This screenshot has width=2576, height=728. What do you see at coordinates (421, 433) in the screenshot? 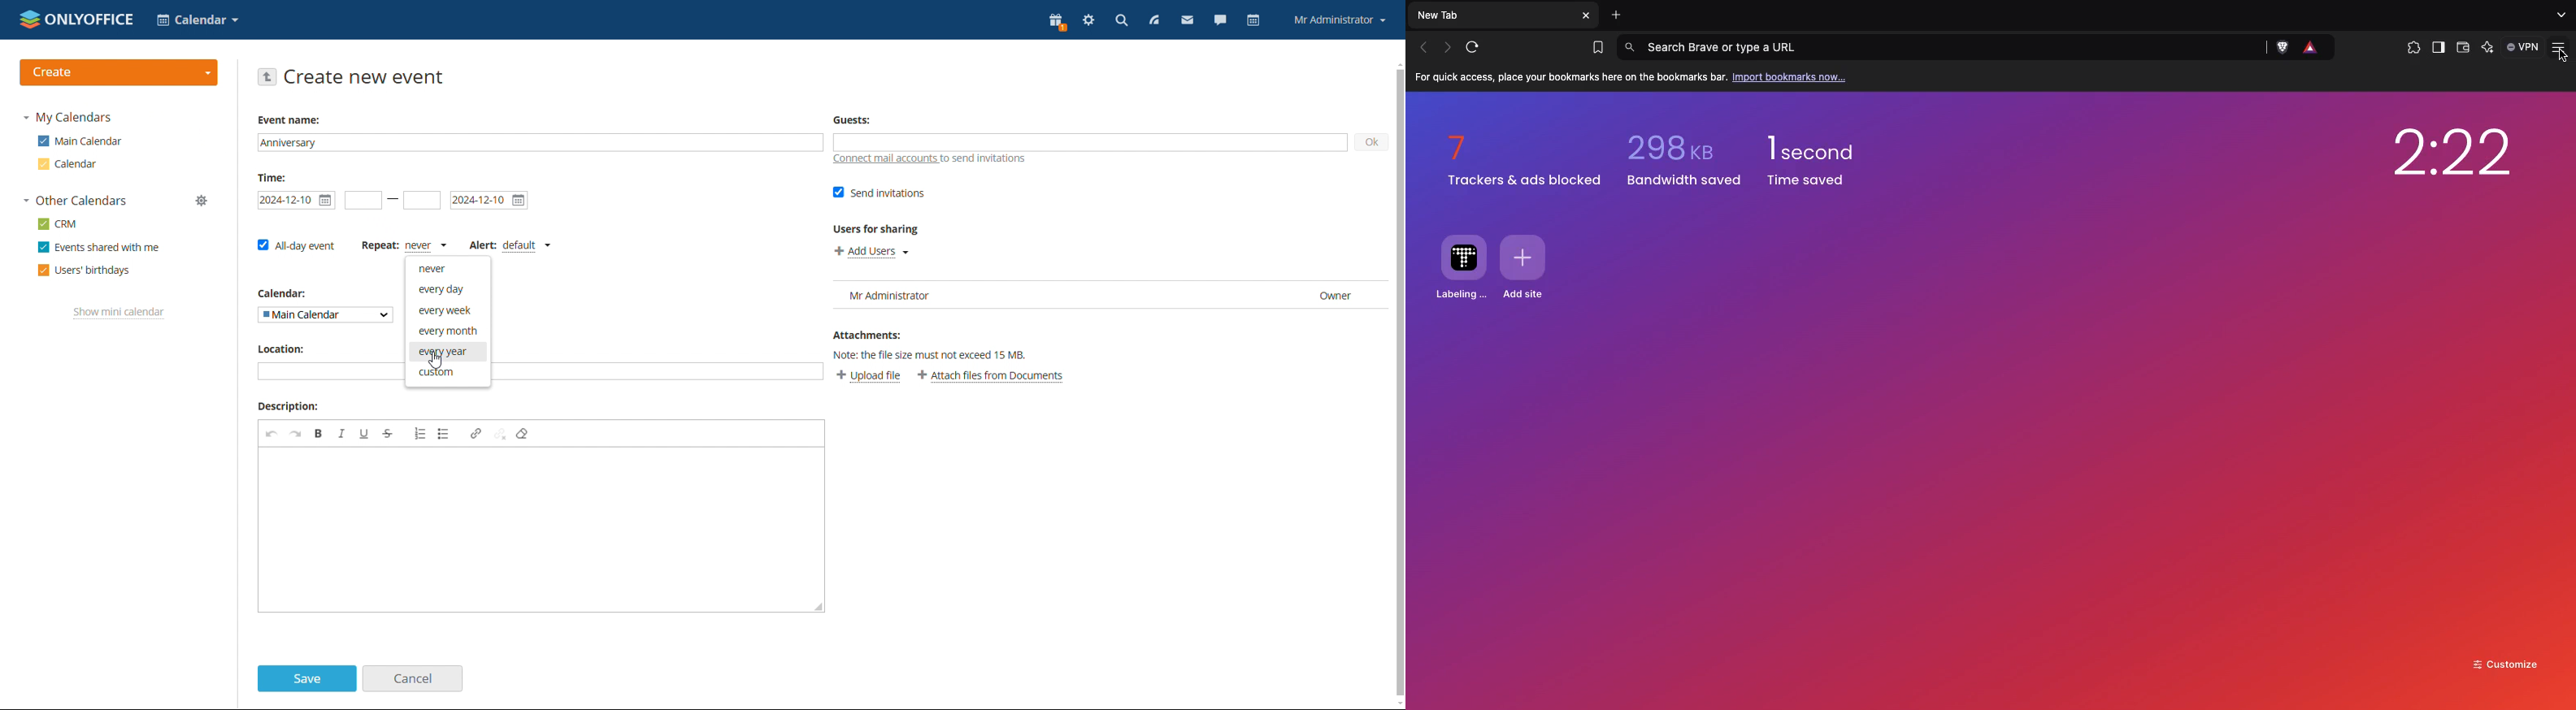
I see `insert/remove numbered list` at bounding box center [421, 433].